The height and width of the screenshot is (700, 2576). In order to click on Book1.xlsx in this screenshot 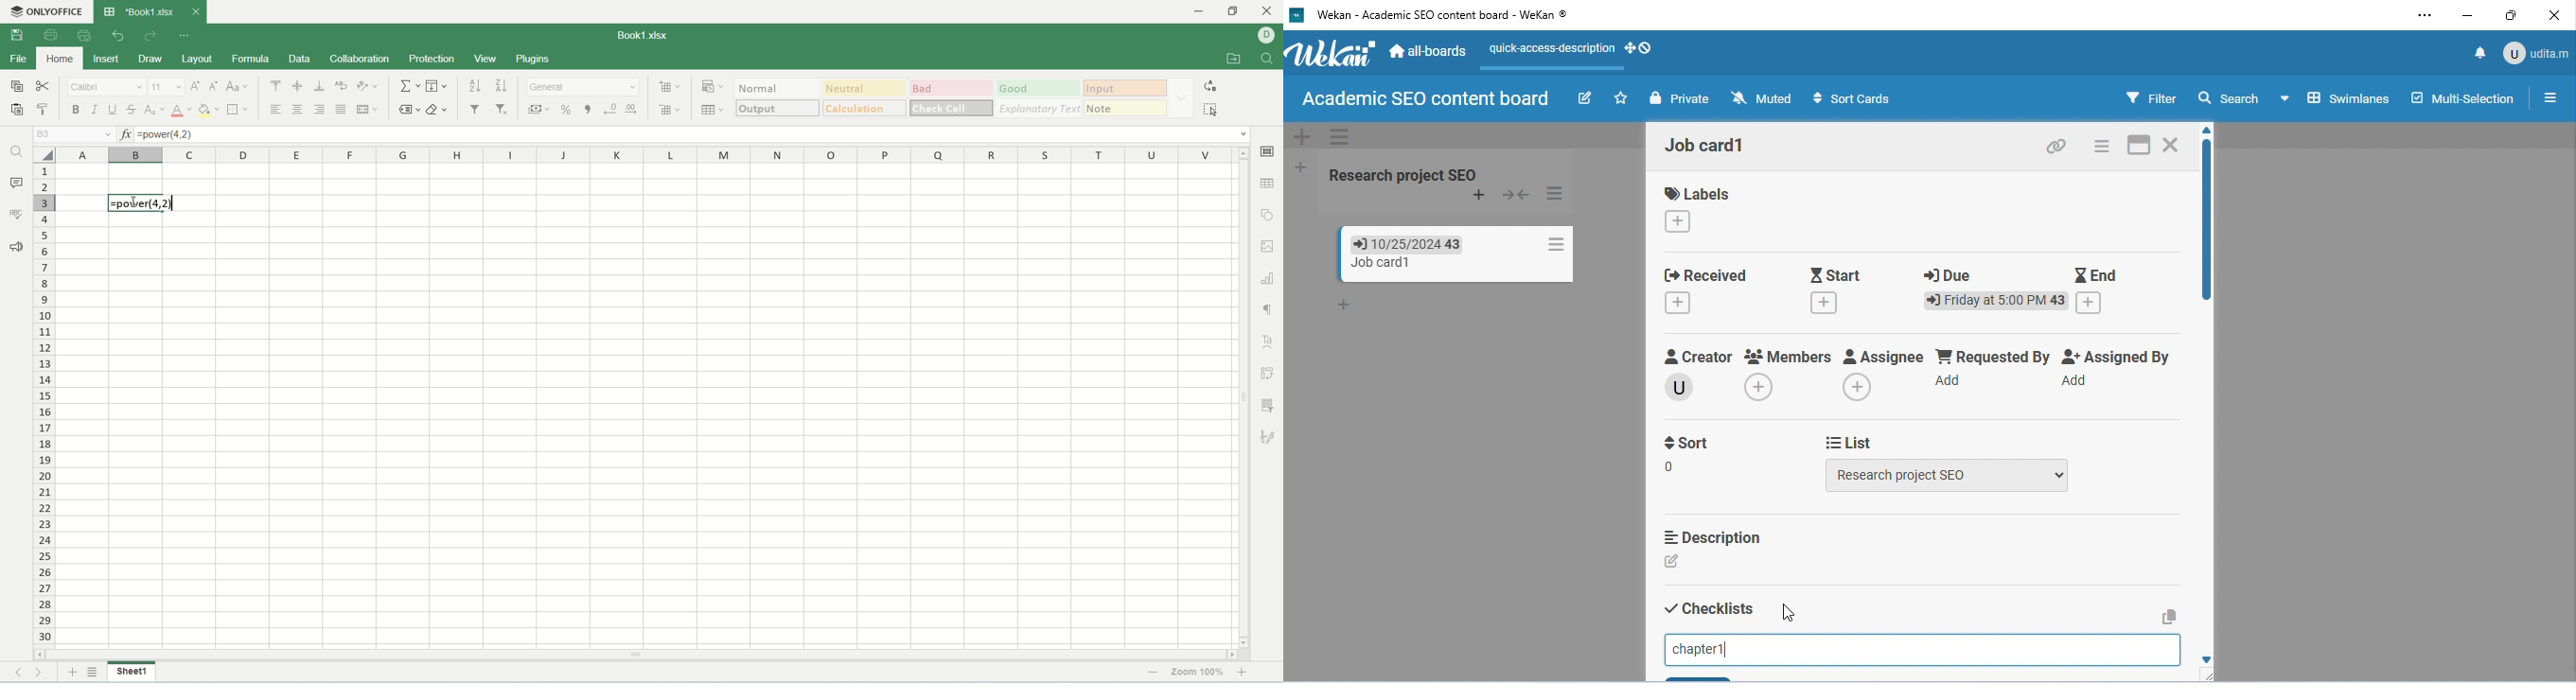, I will do `click(651, 34)`.